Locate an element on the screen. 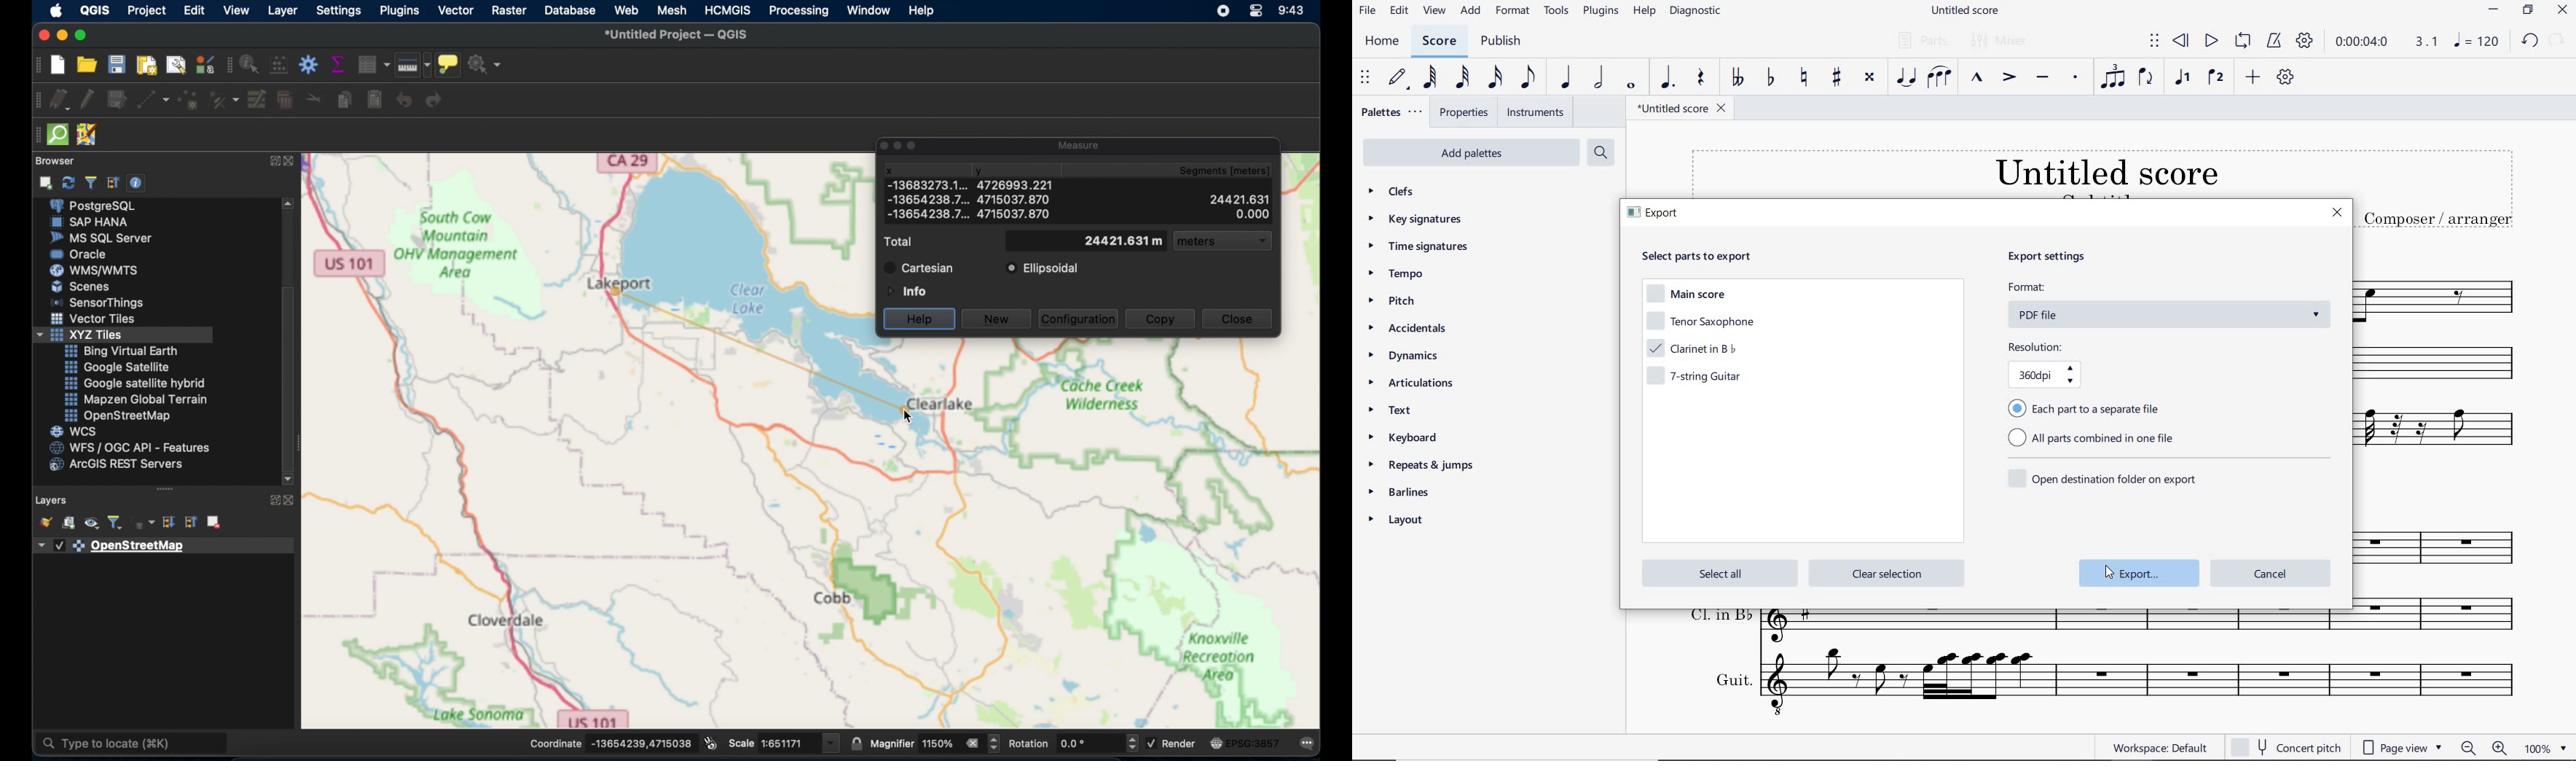  format is located at coordinates (2169, 304).